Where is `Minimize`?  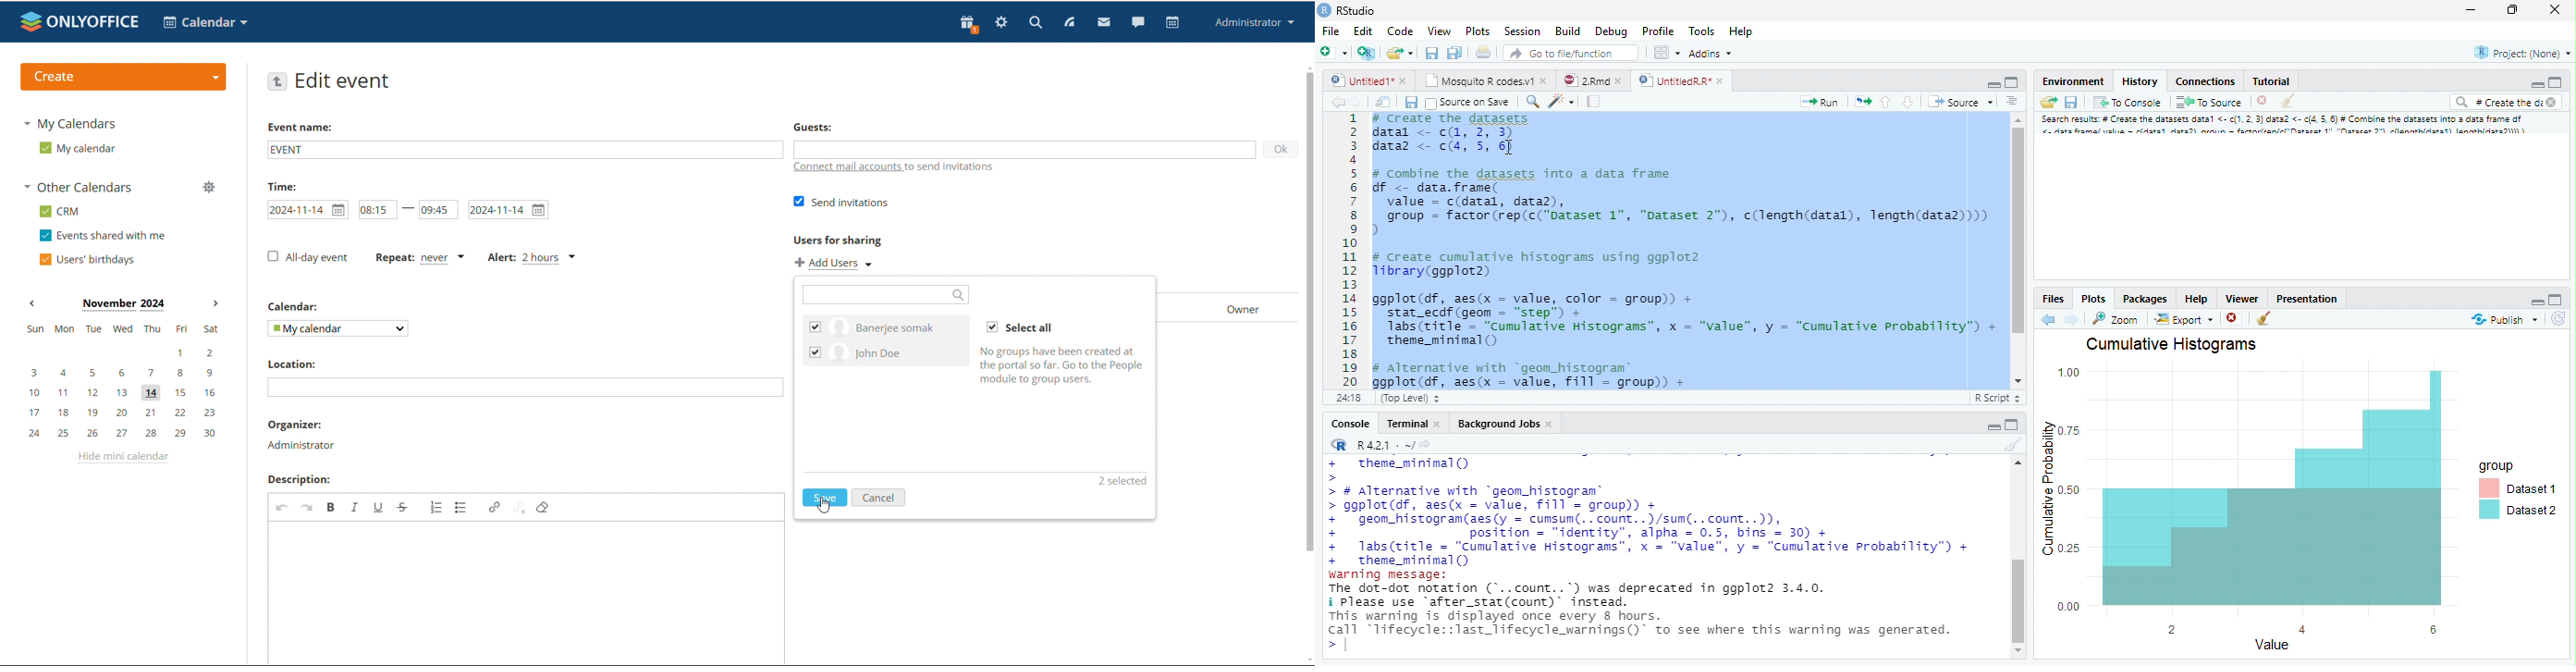 Minimize is located at coordinates (1993, 84).